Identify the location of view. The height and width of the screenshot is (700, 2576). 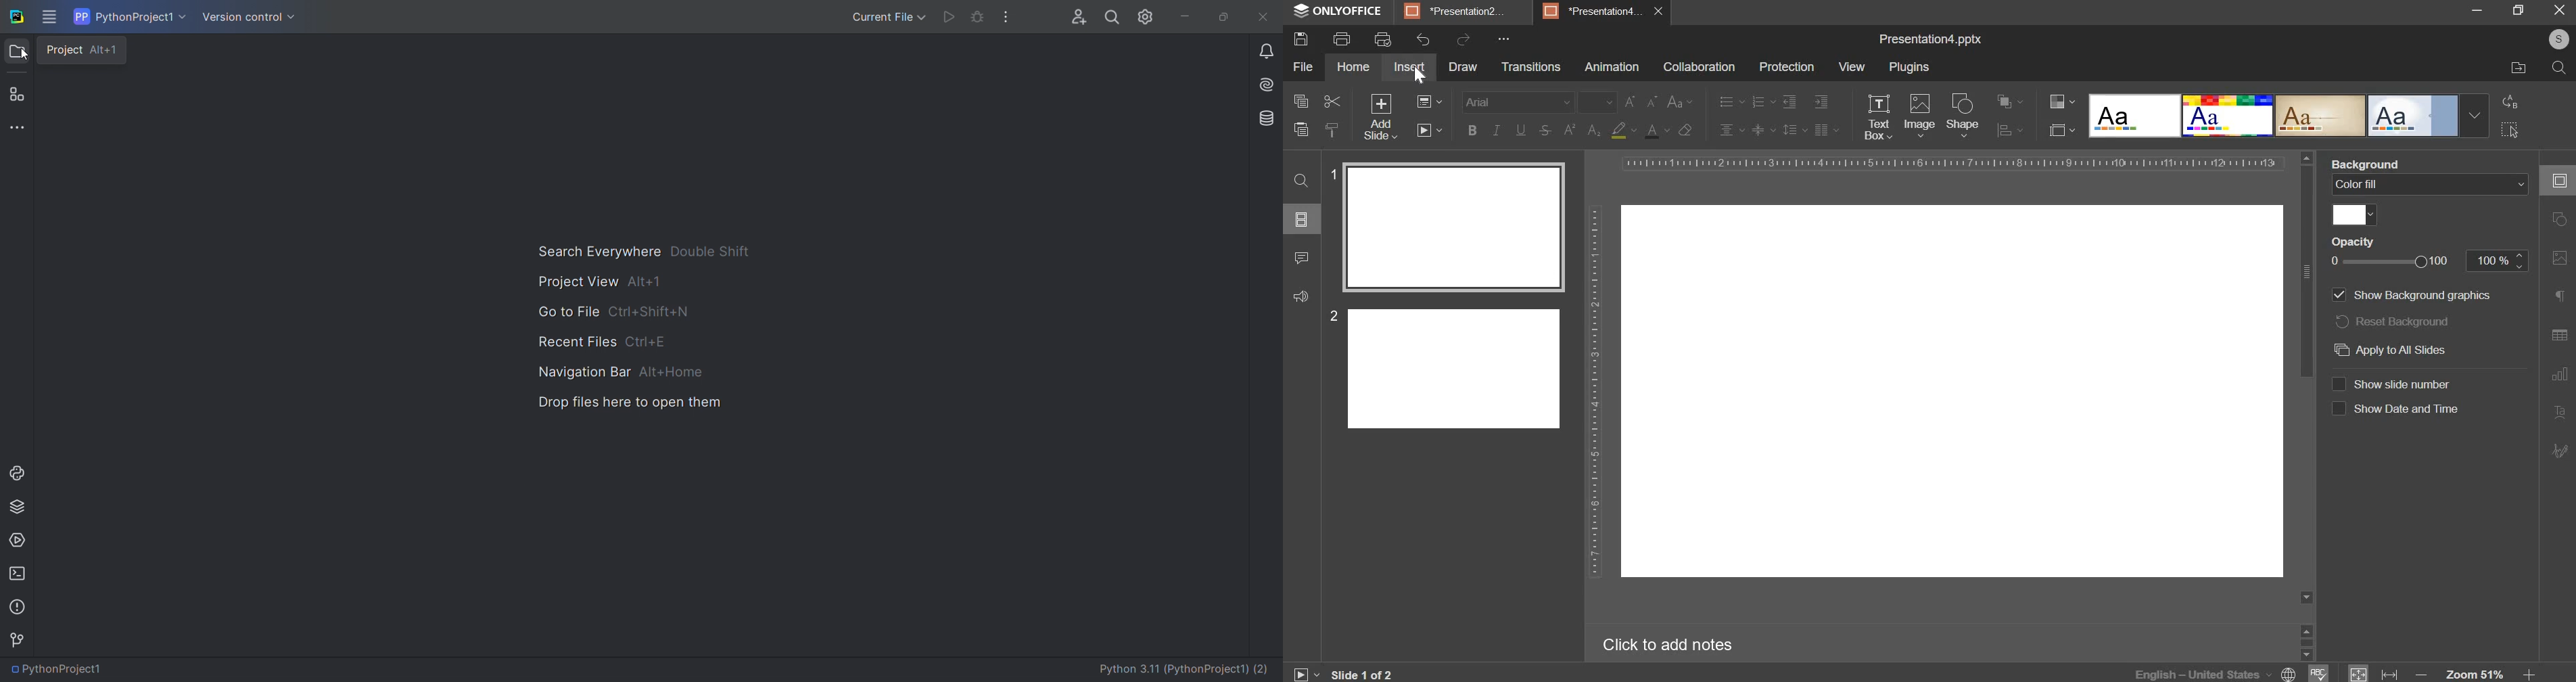
(1852, 66).